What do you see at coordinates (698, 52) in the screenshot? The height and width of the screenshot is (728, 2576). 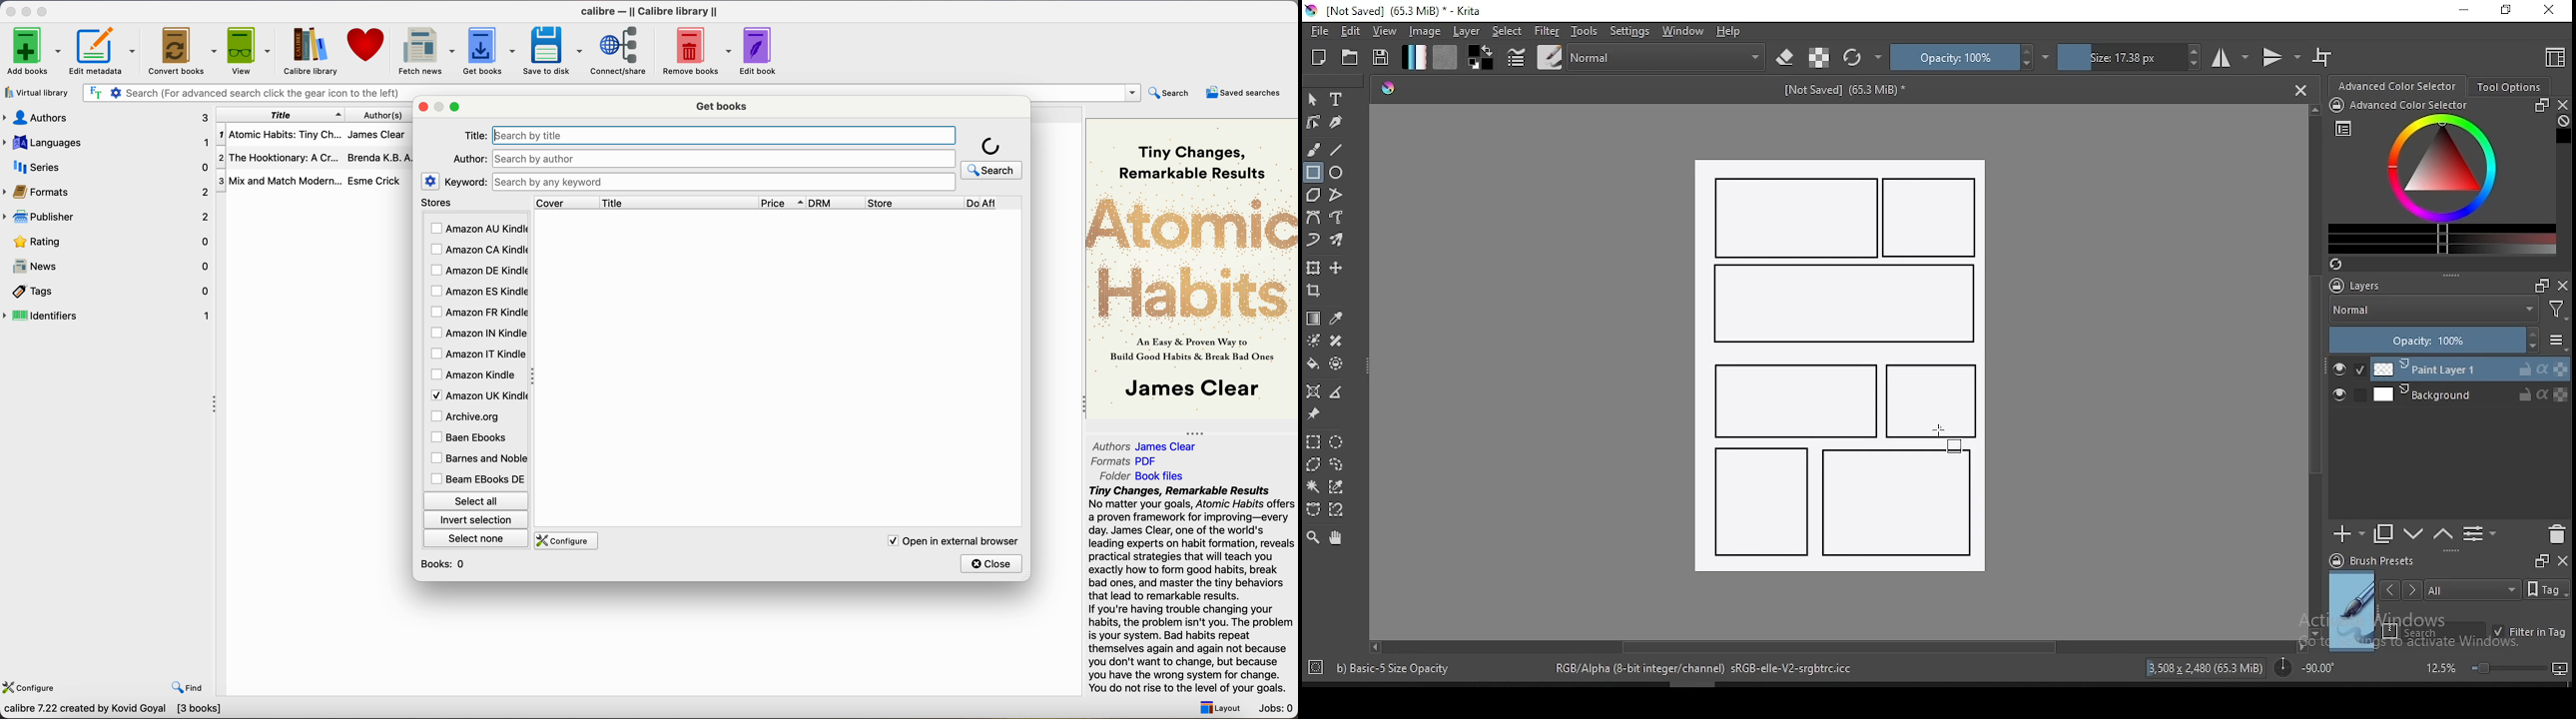 I see `remove books` at bounding box center [698, 52].